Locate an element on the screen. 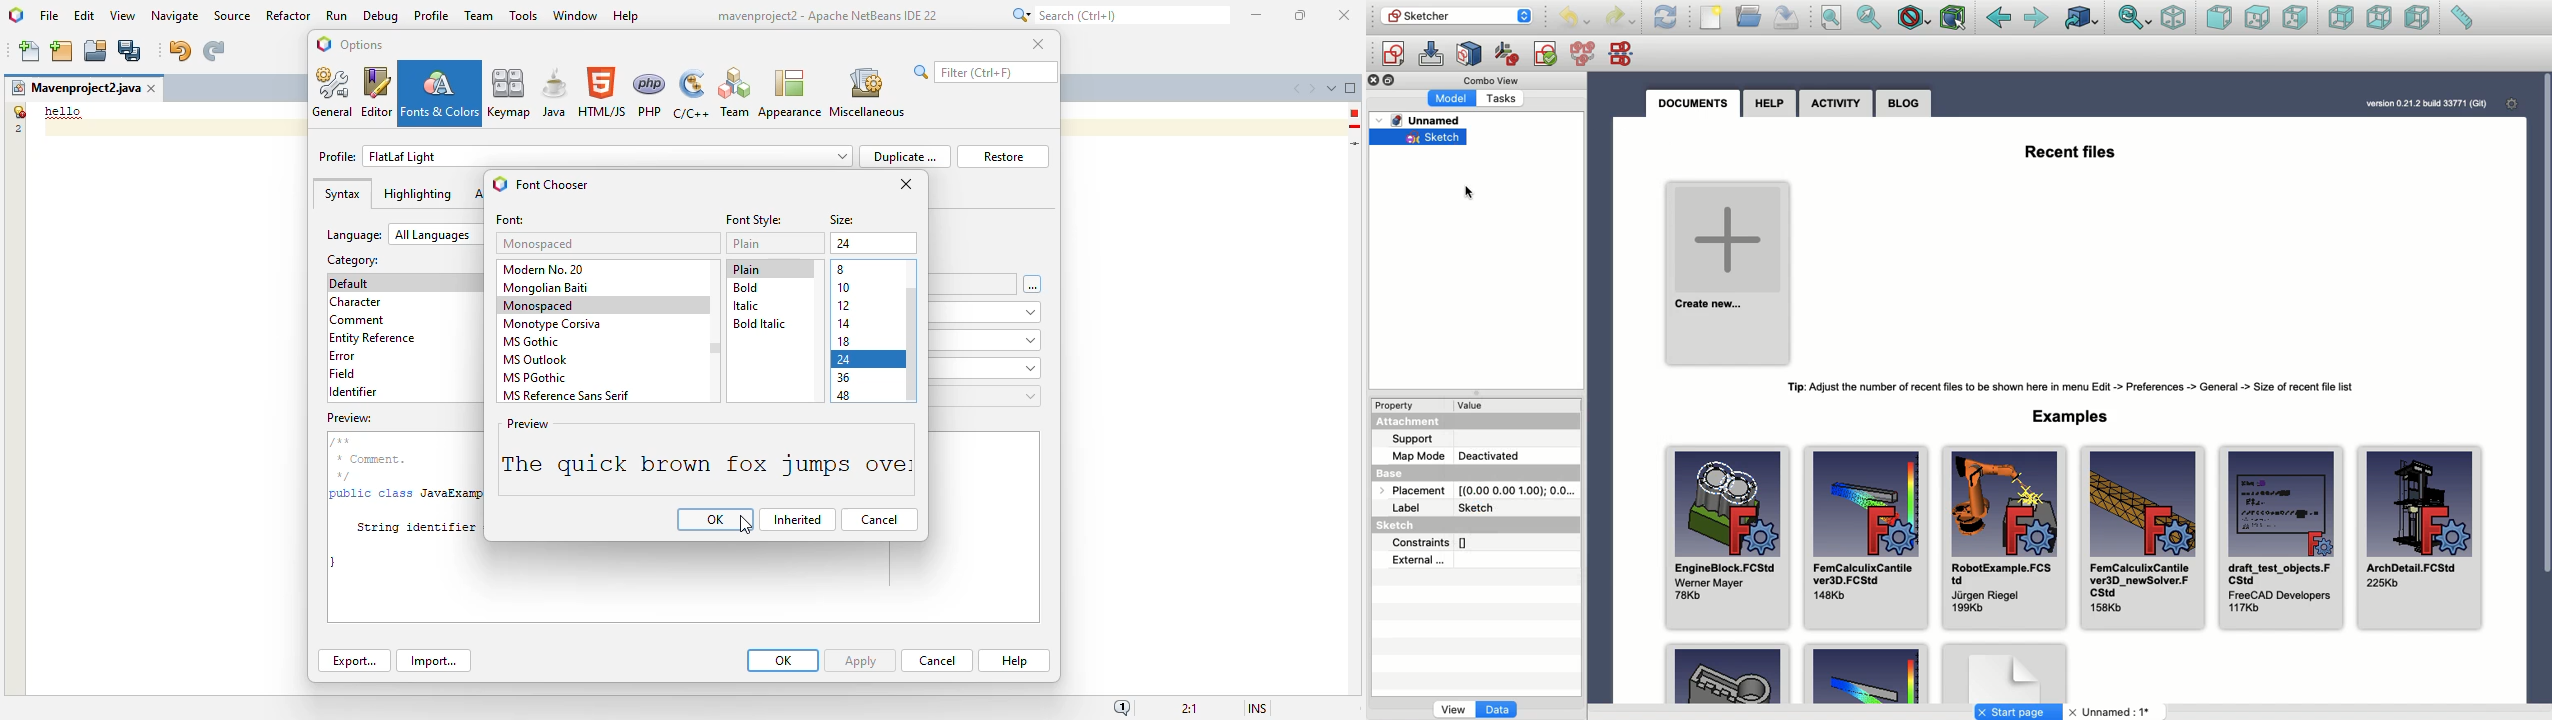  import is located at coordinates (433, 661).